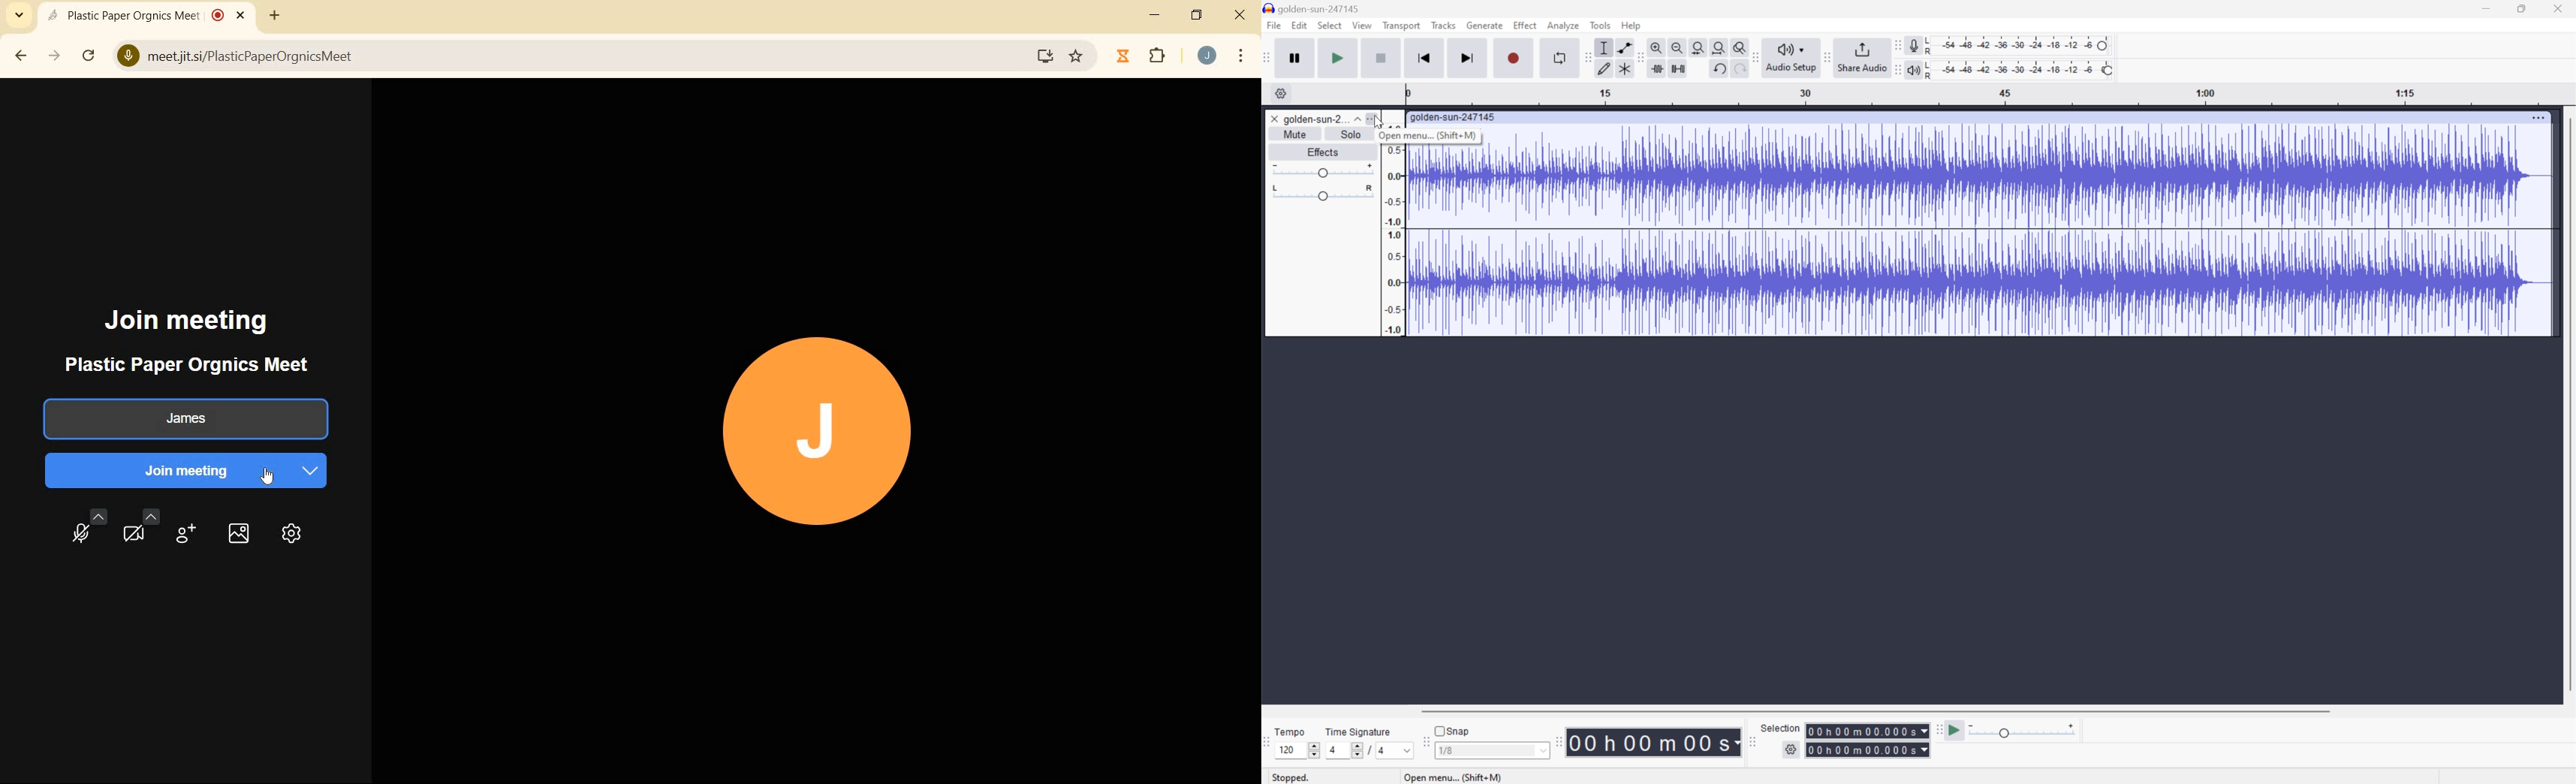  What do you see at coordinates (1290, 751) in the screenshot?
I see `120` at bounding box center [1290, 751].